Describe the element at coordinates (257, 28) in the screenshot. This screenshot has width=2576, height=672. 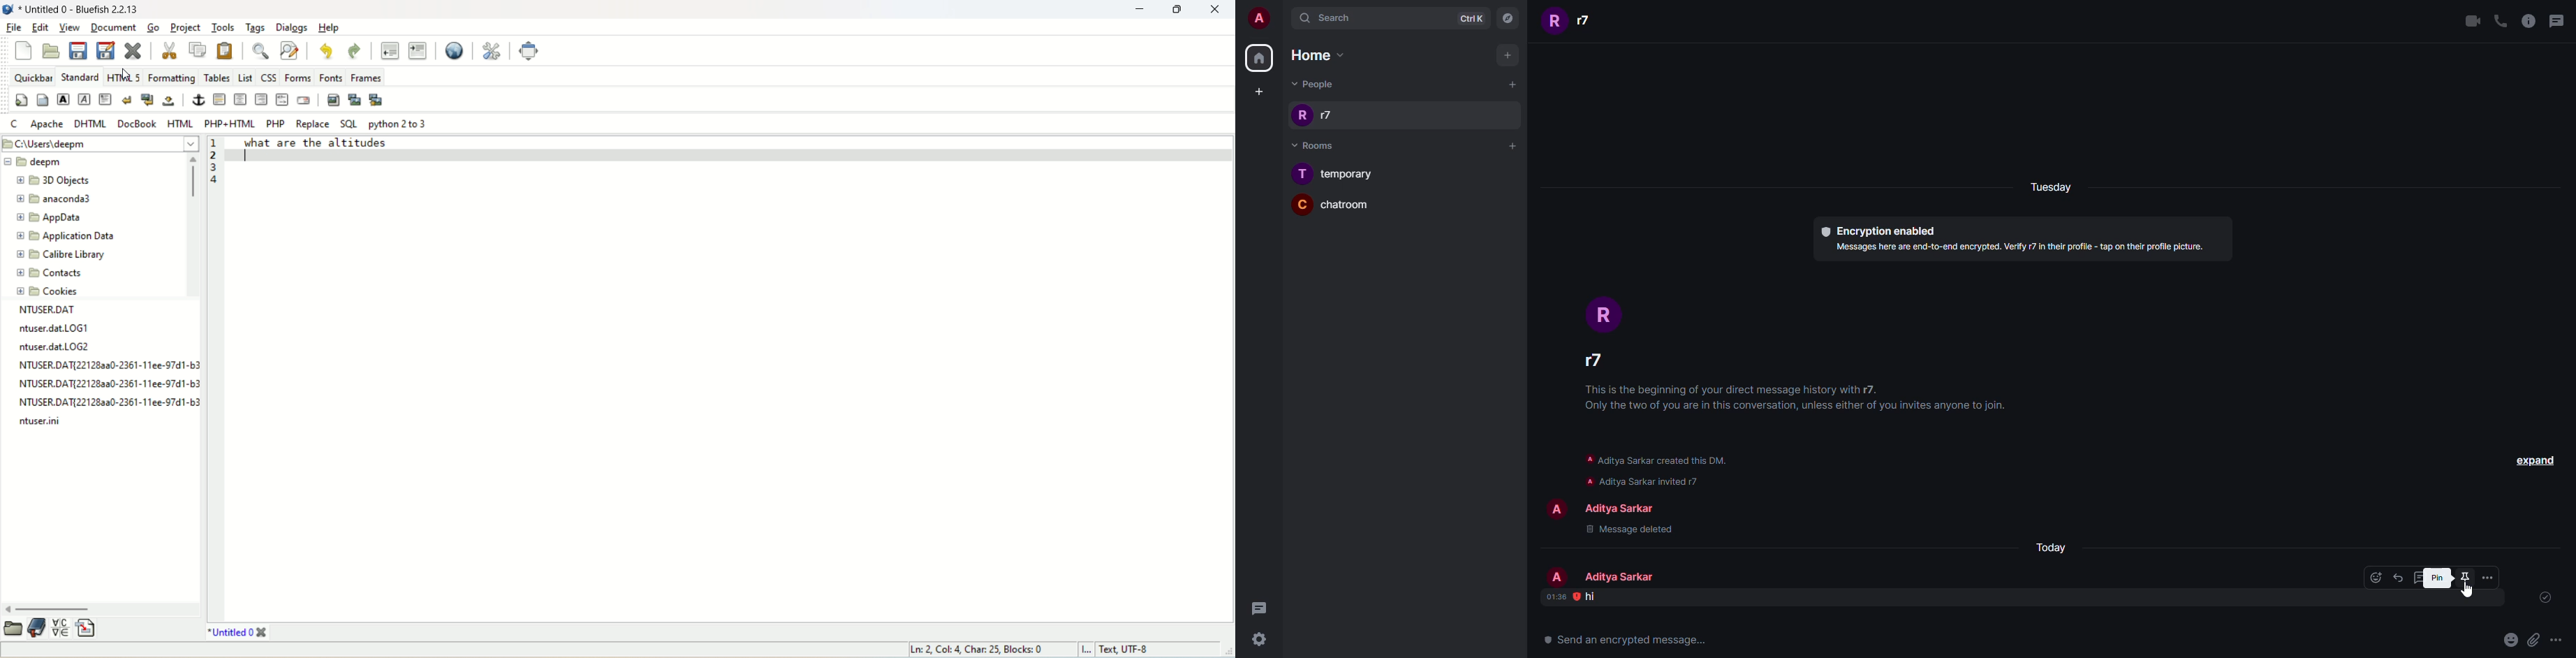
I see `tags` at that location.